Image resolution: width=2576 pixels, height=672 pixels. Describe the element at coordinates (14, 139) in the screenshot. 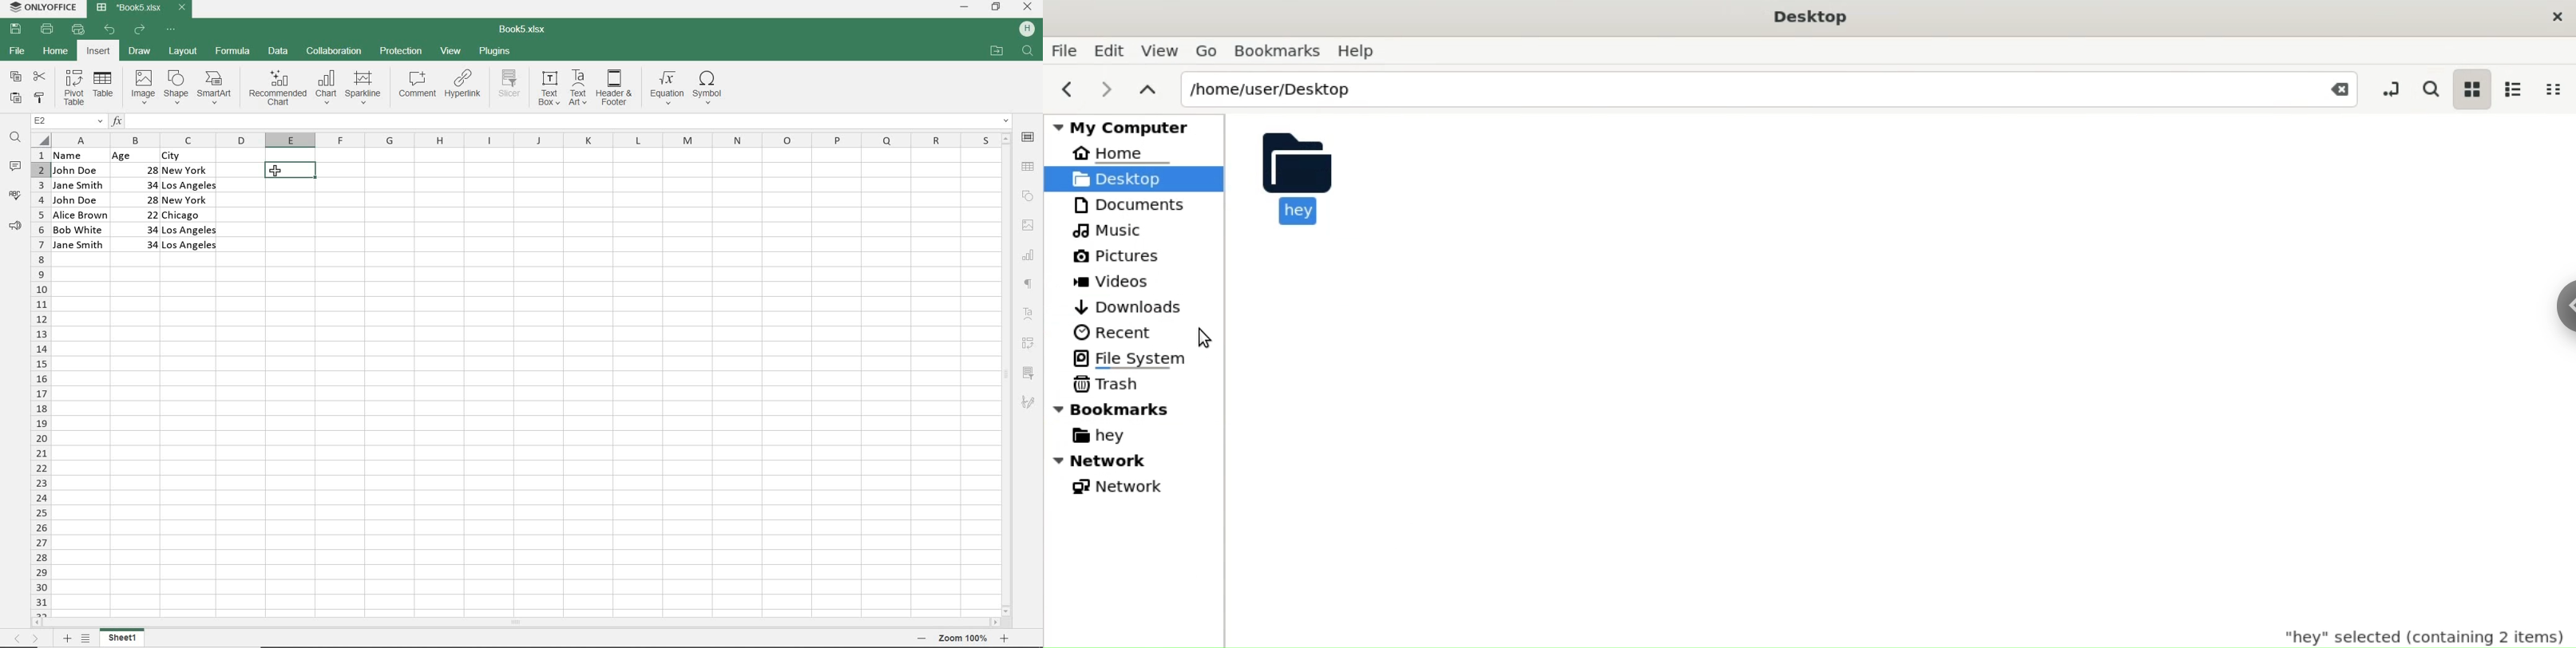

I see `FIND` at that location.